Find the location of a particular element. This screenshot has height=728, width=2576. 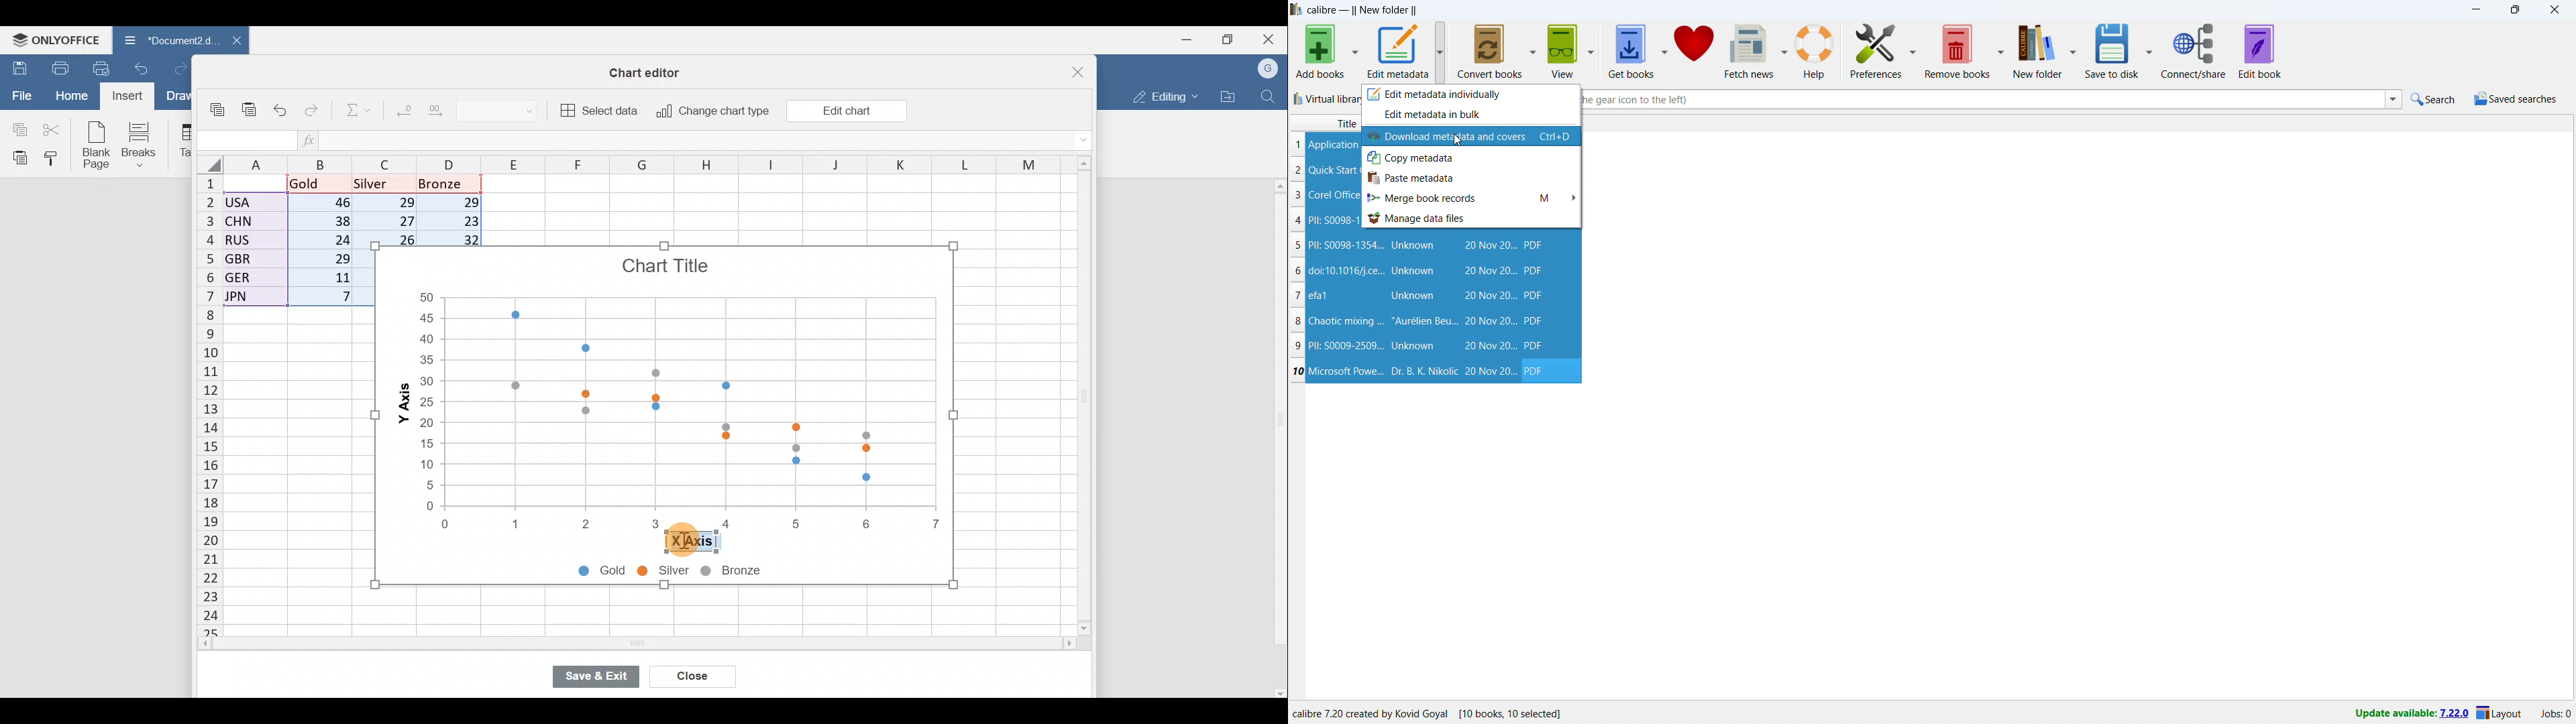

Home is located at coordinates (71, 97).